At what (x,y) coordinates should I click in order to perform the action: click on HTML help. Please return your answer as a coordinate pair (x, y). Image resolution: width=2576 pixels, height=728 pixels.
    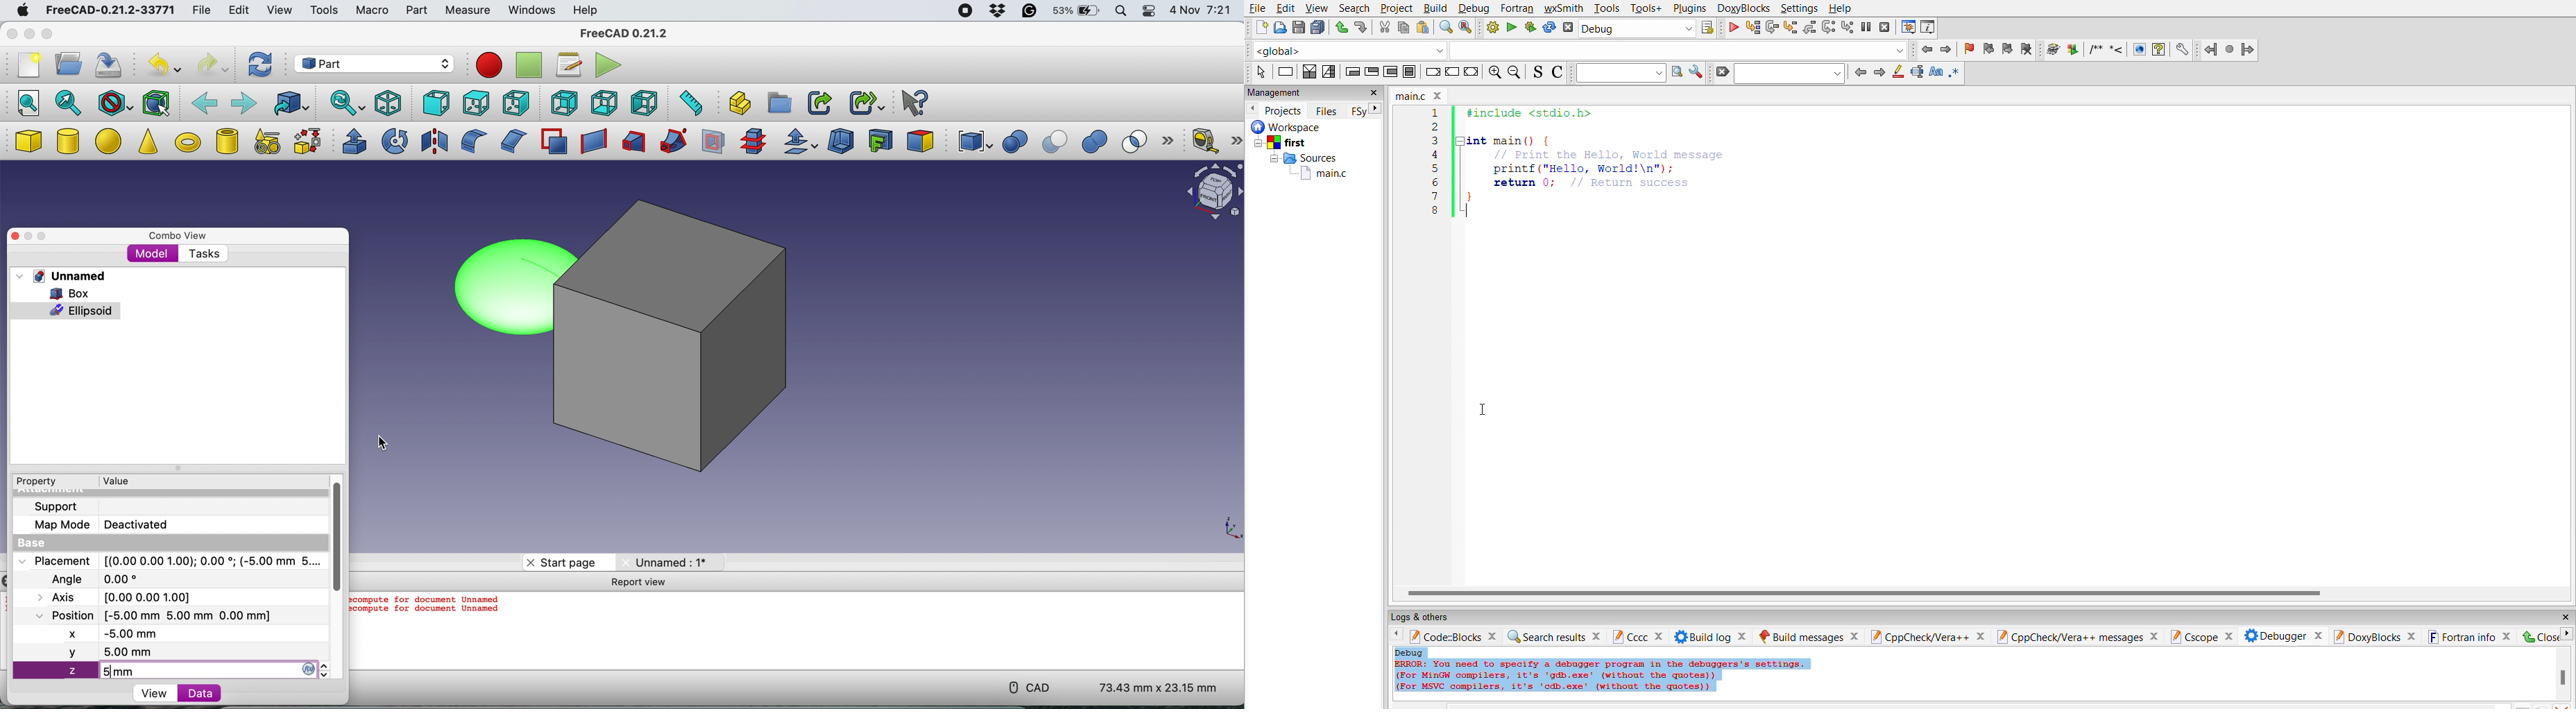
    Looking at the image, I should click on (2160, 49).